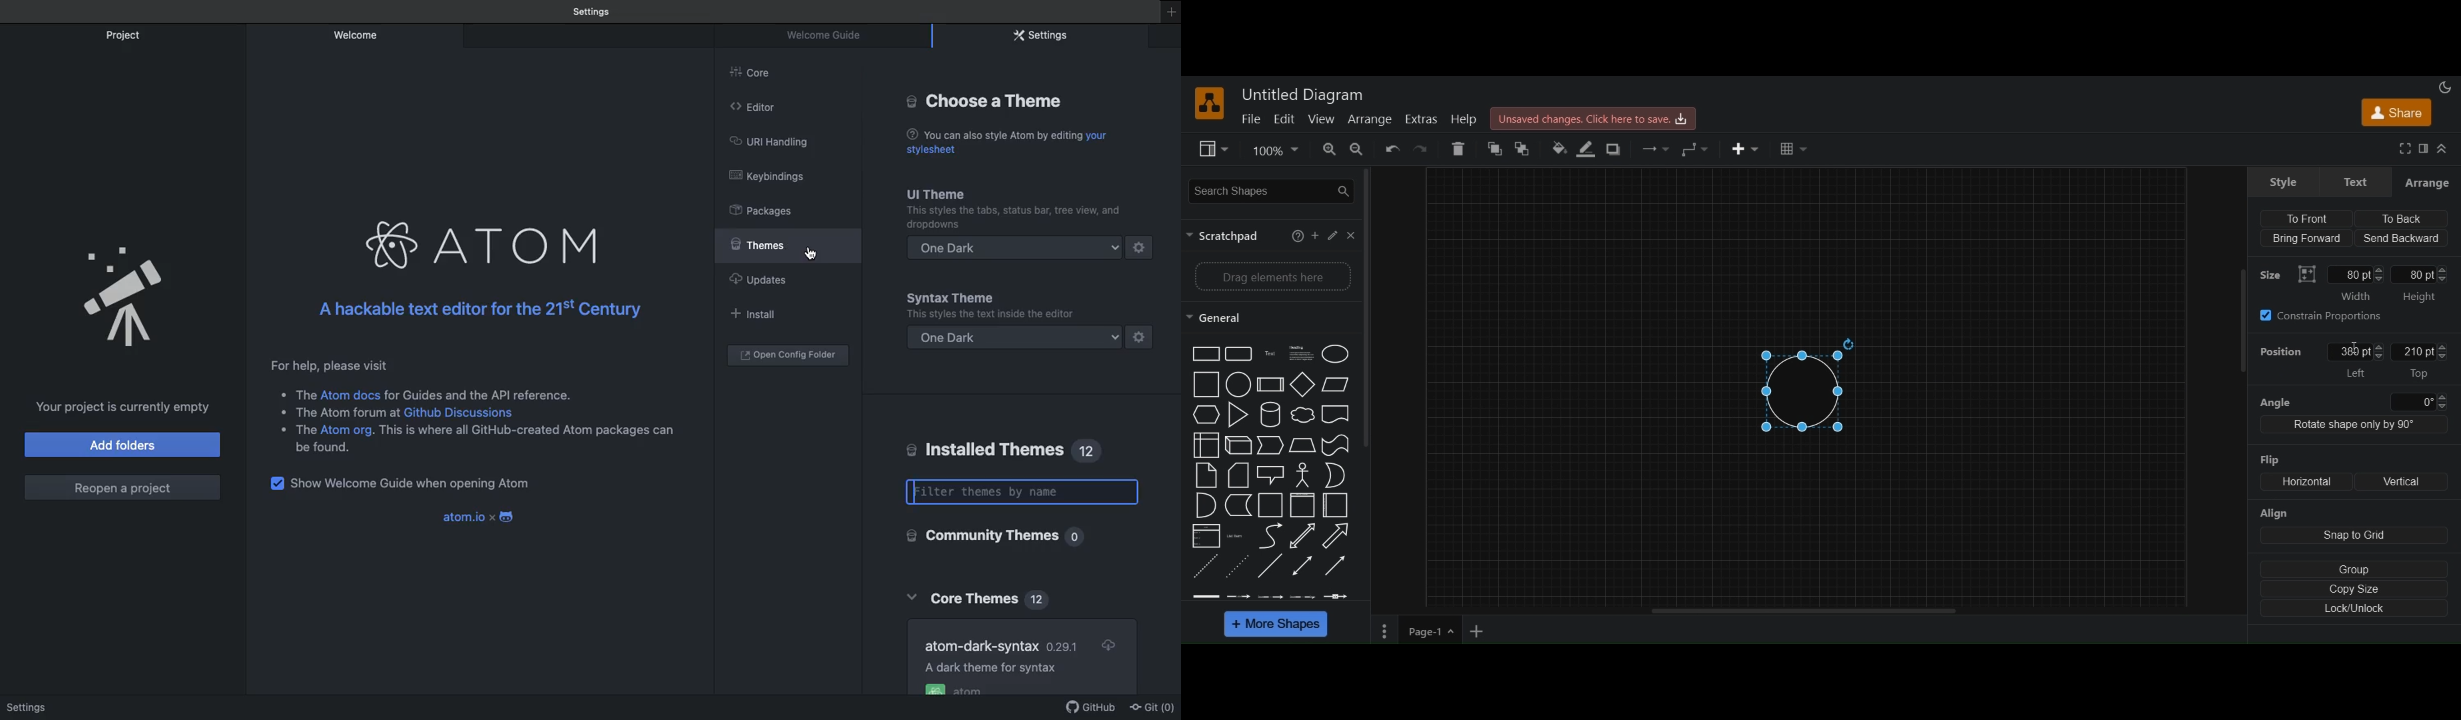 The image size is (2464, 728). I want to click on Half circle, so click(1206, 505).